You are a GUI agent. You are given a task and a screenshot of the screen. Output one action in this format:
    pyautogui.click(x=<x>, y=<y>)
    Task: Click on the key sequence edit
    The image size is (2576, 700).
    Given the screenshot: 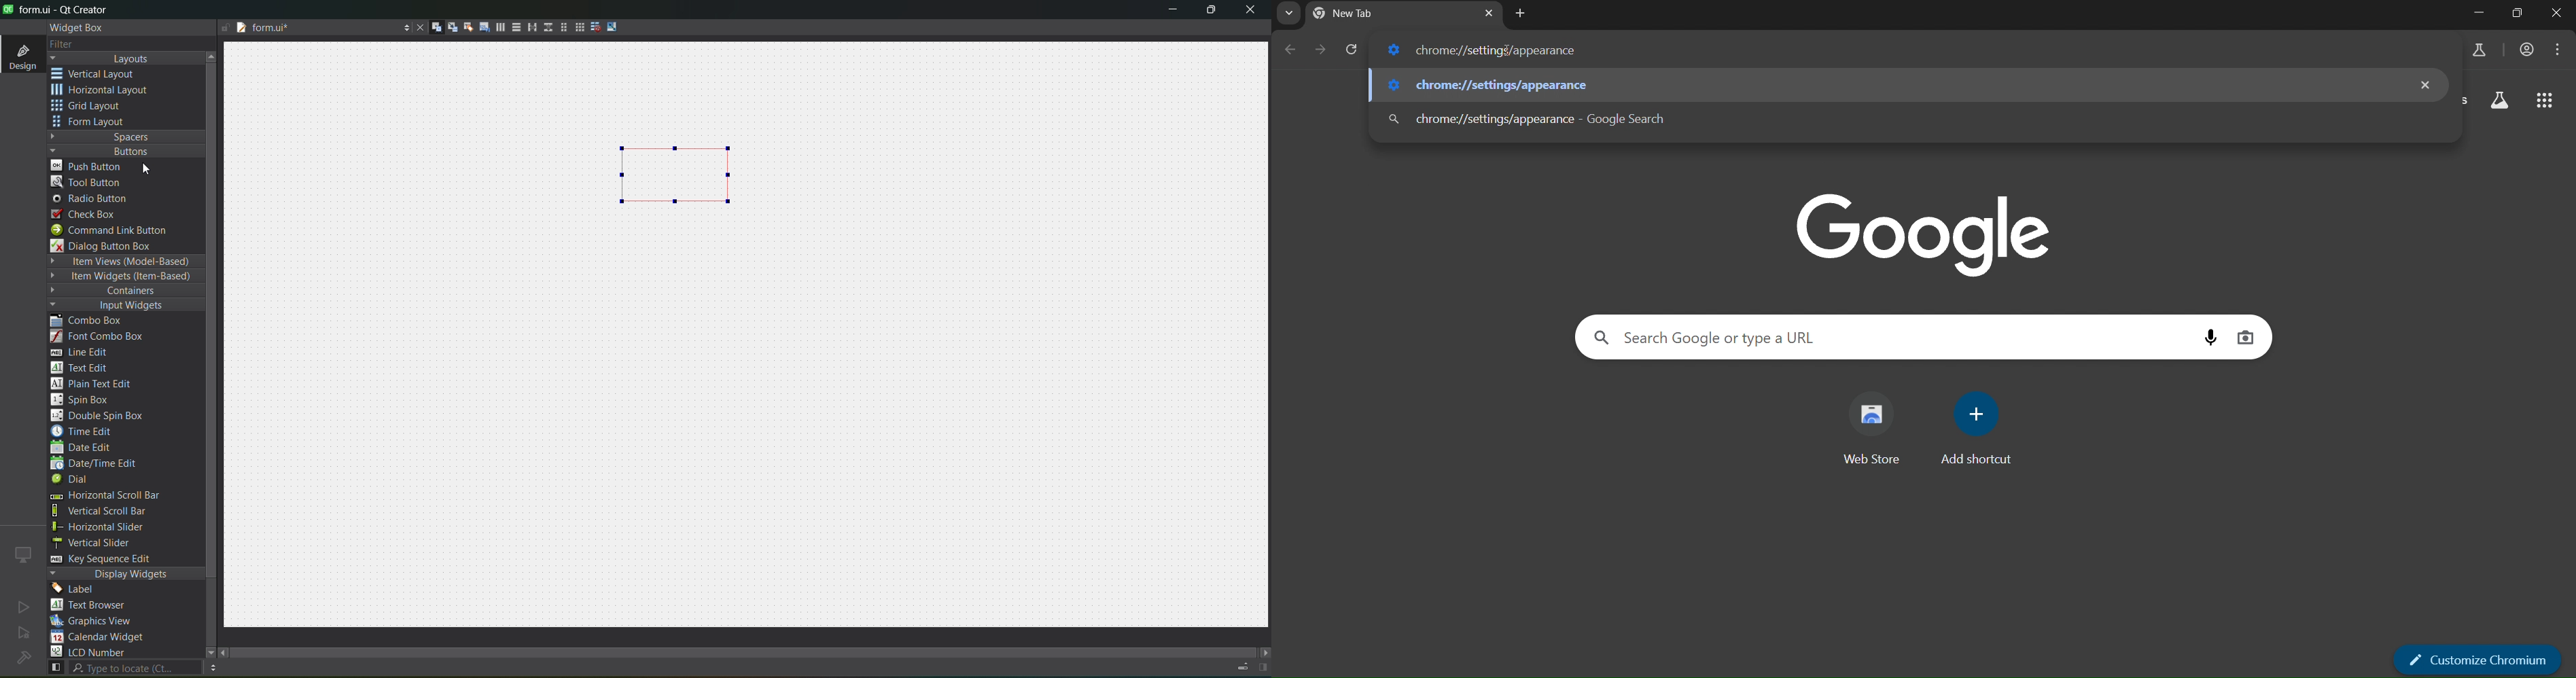 What is the action you would take?
    pyautogui.click(x=110, y=559)
    